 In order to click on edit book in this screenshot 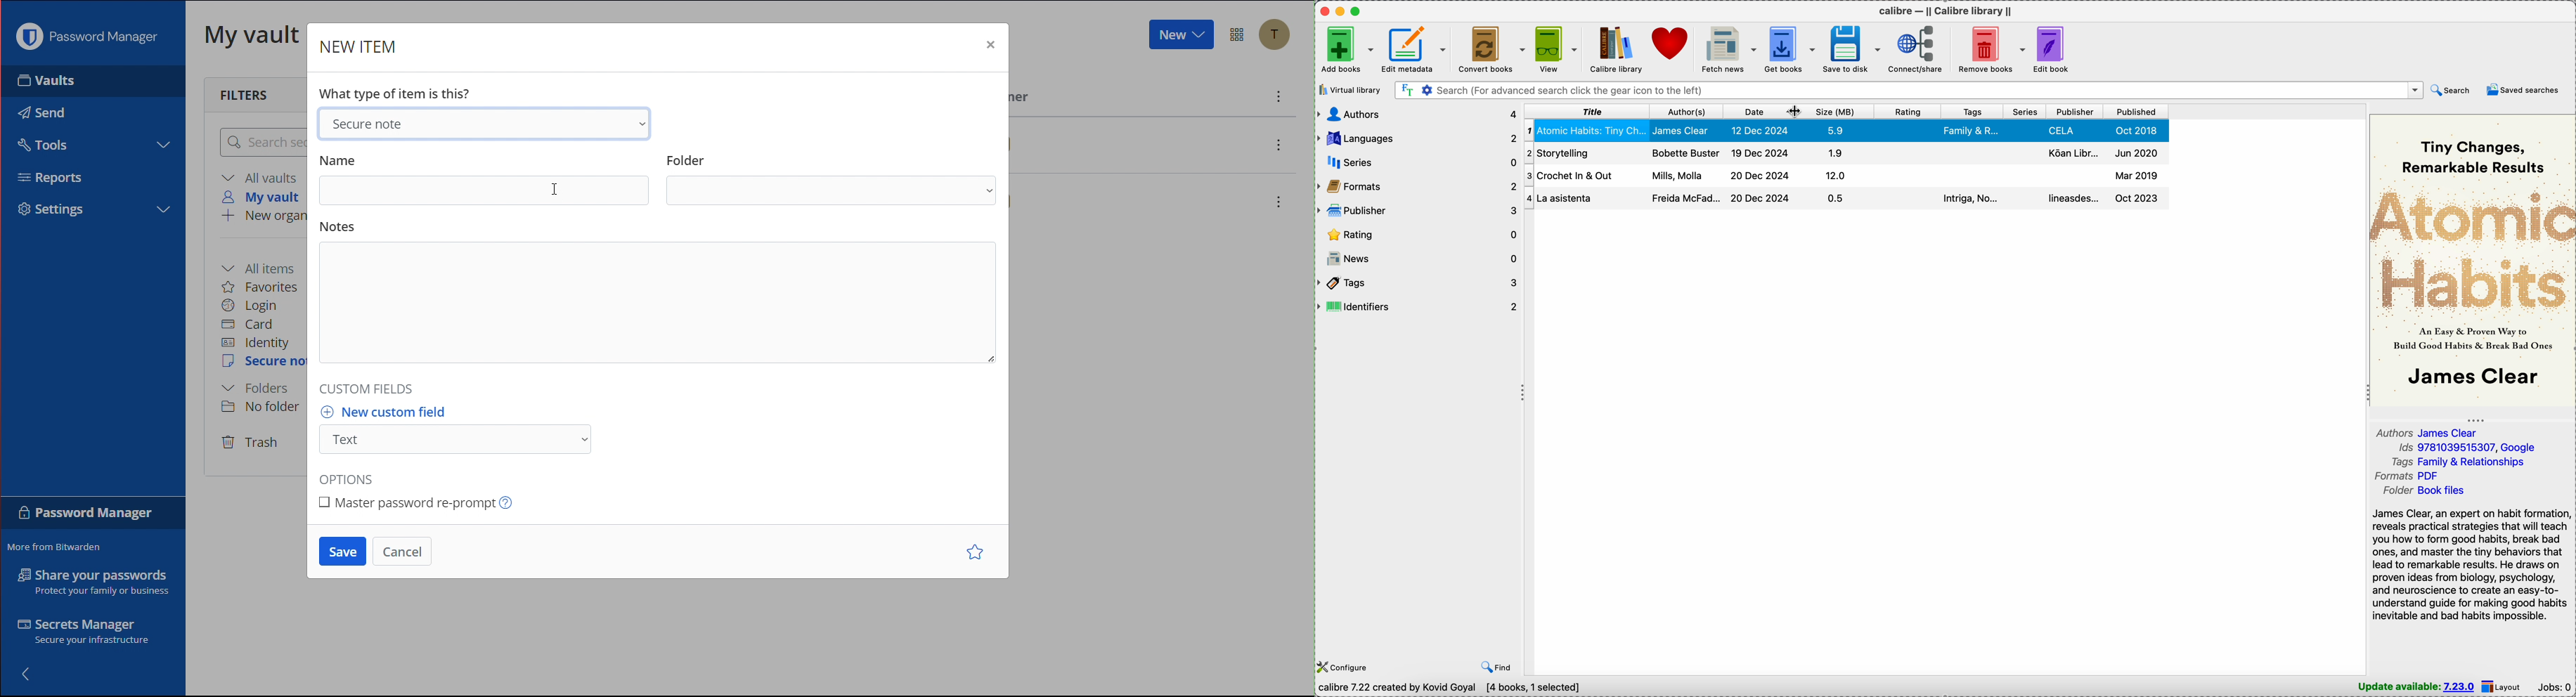, I will do `click(2053, 49)`.